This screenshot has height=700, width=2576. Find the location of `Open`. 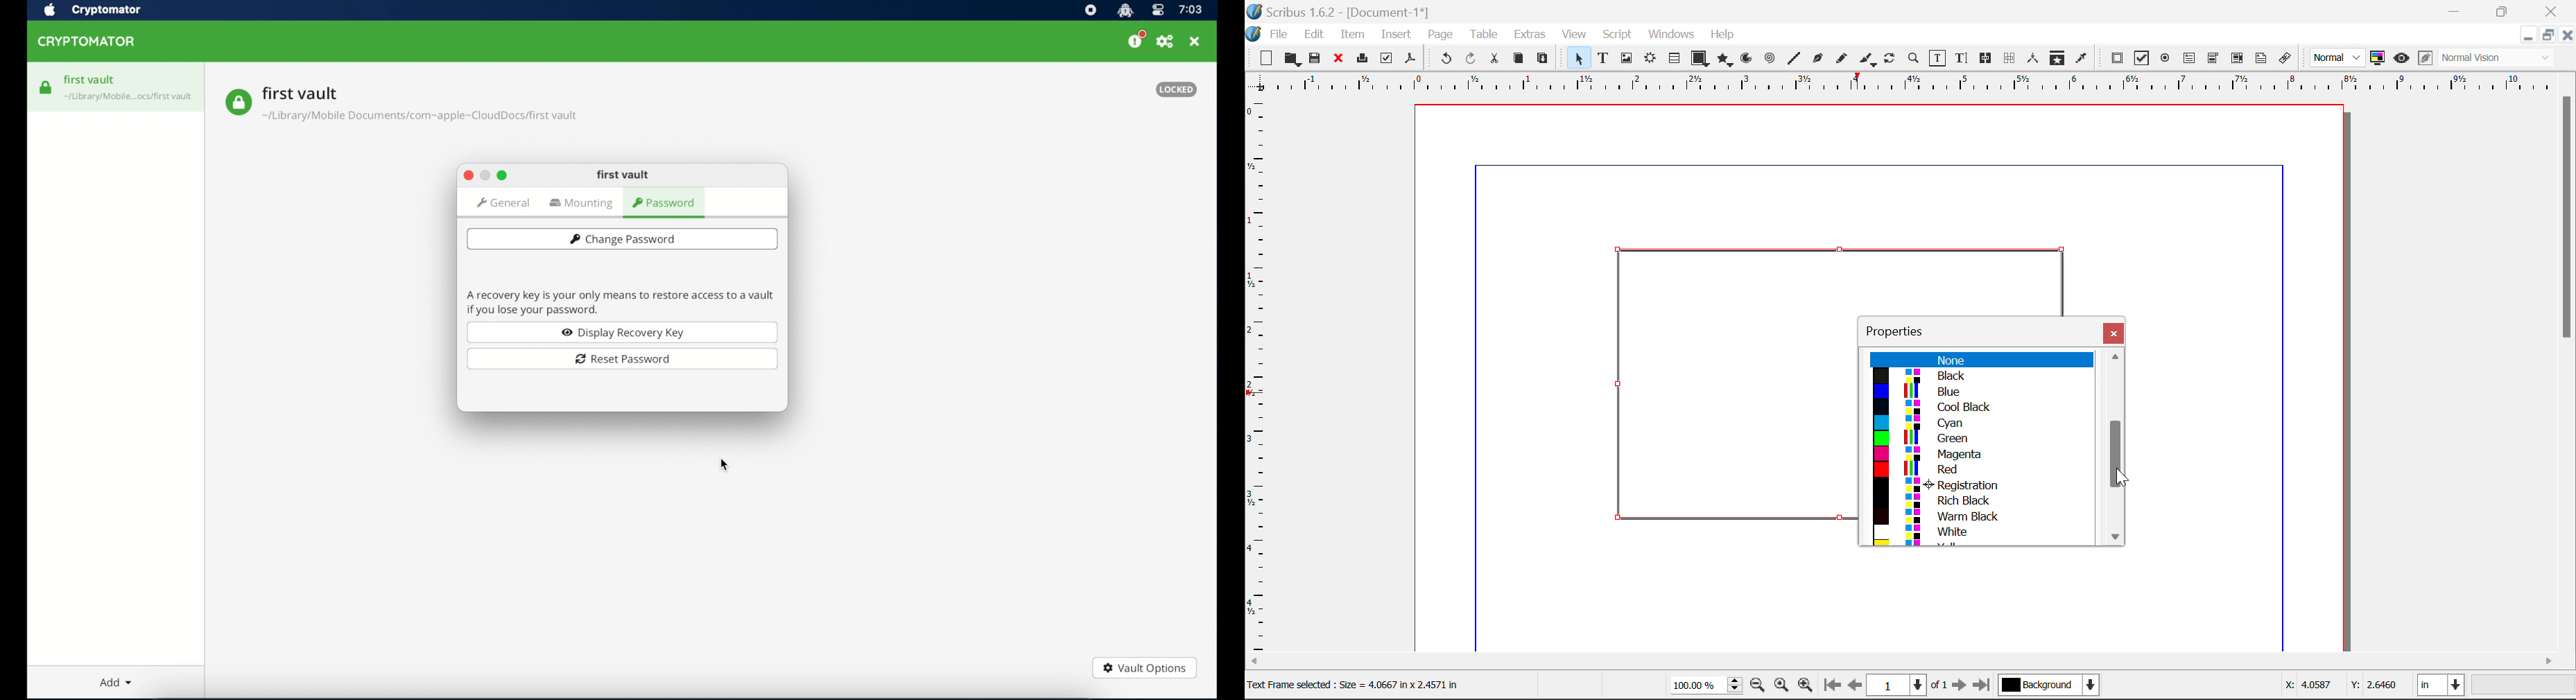

Open is located at coordinates (1292, 59).